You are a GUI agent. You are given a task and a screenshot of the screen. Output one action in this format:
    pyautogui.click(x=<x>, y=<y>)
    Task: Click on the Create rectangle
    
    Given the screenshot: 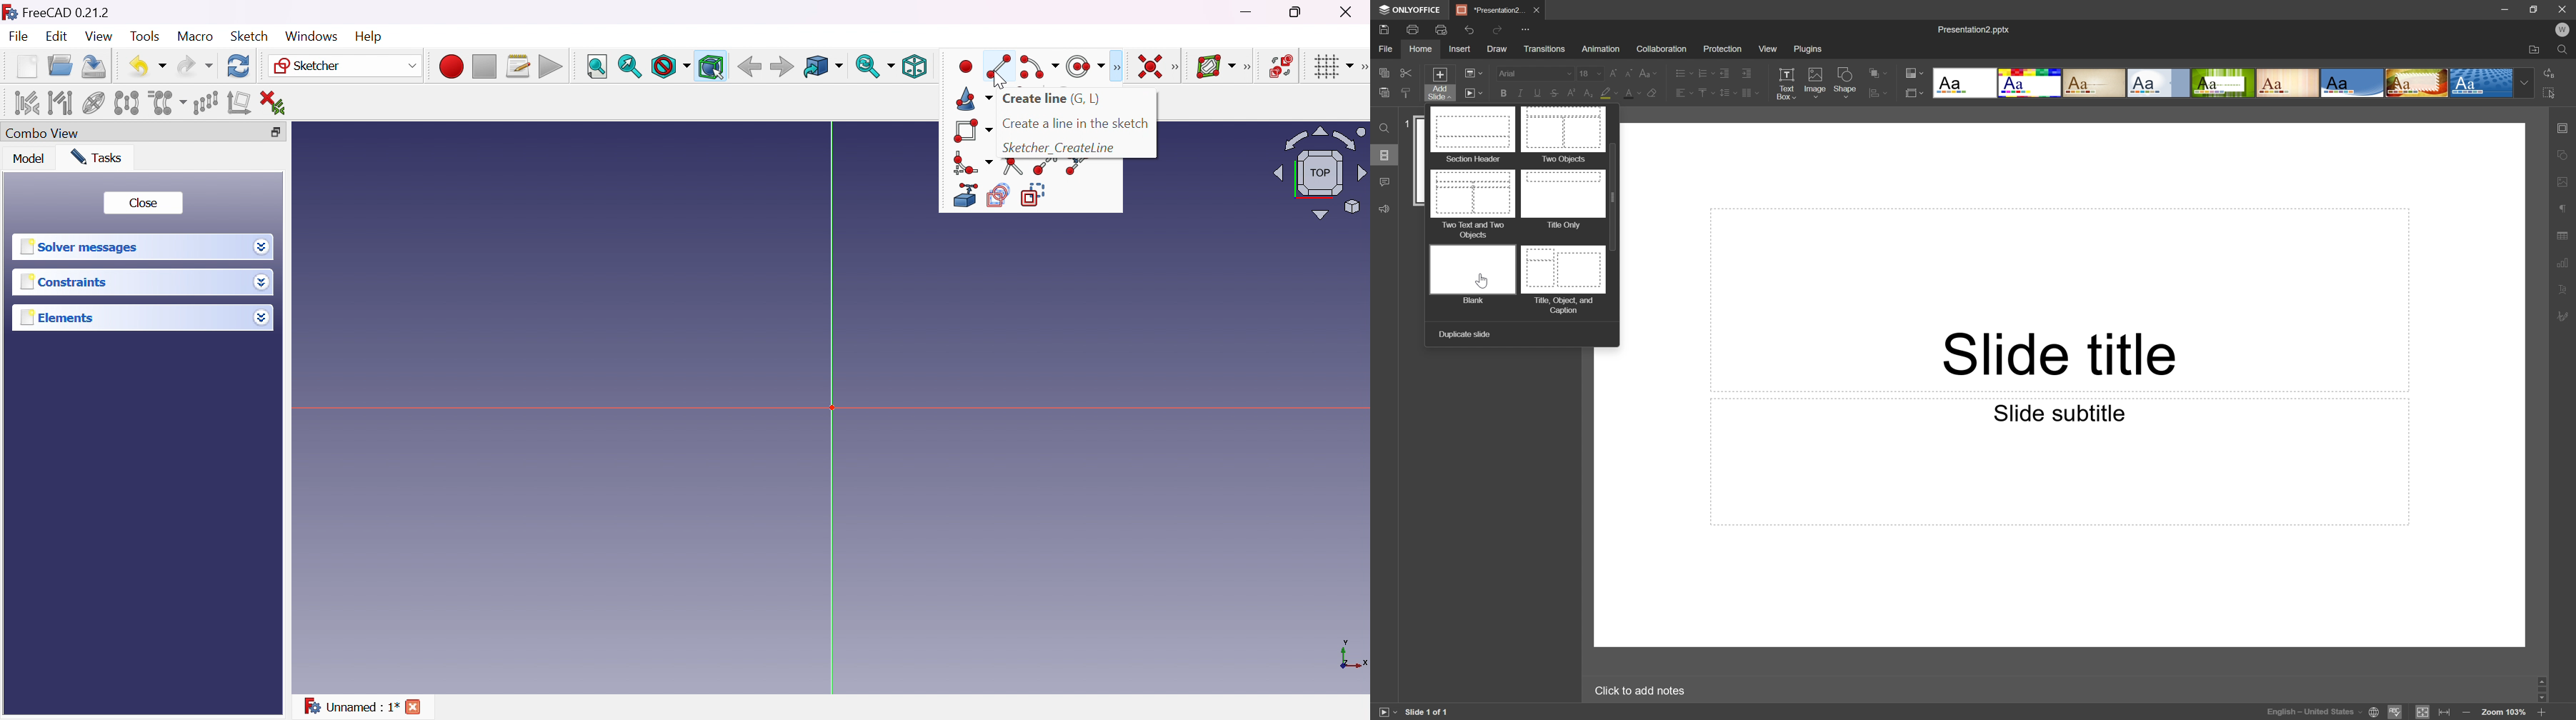 What is the action you would take?
    pyautogui.click(x=972, y=131)
    